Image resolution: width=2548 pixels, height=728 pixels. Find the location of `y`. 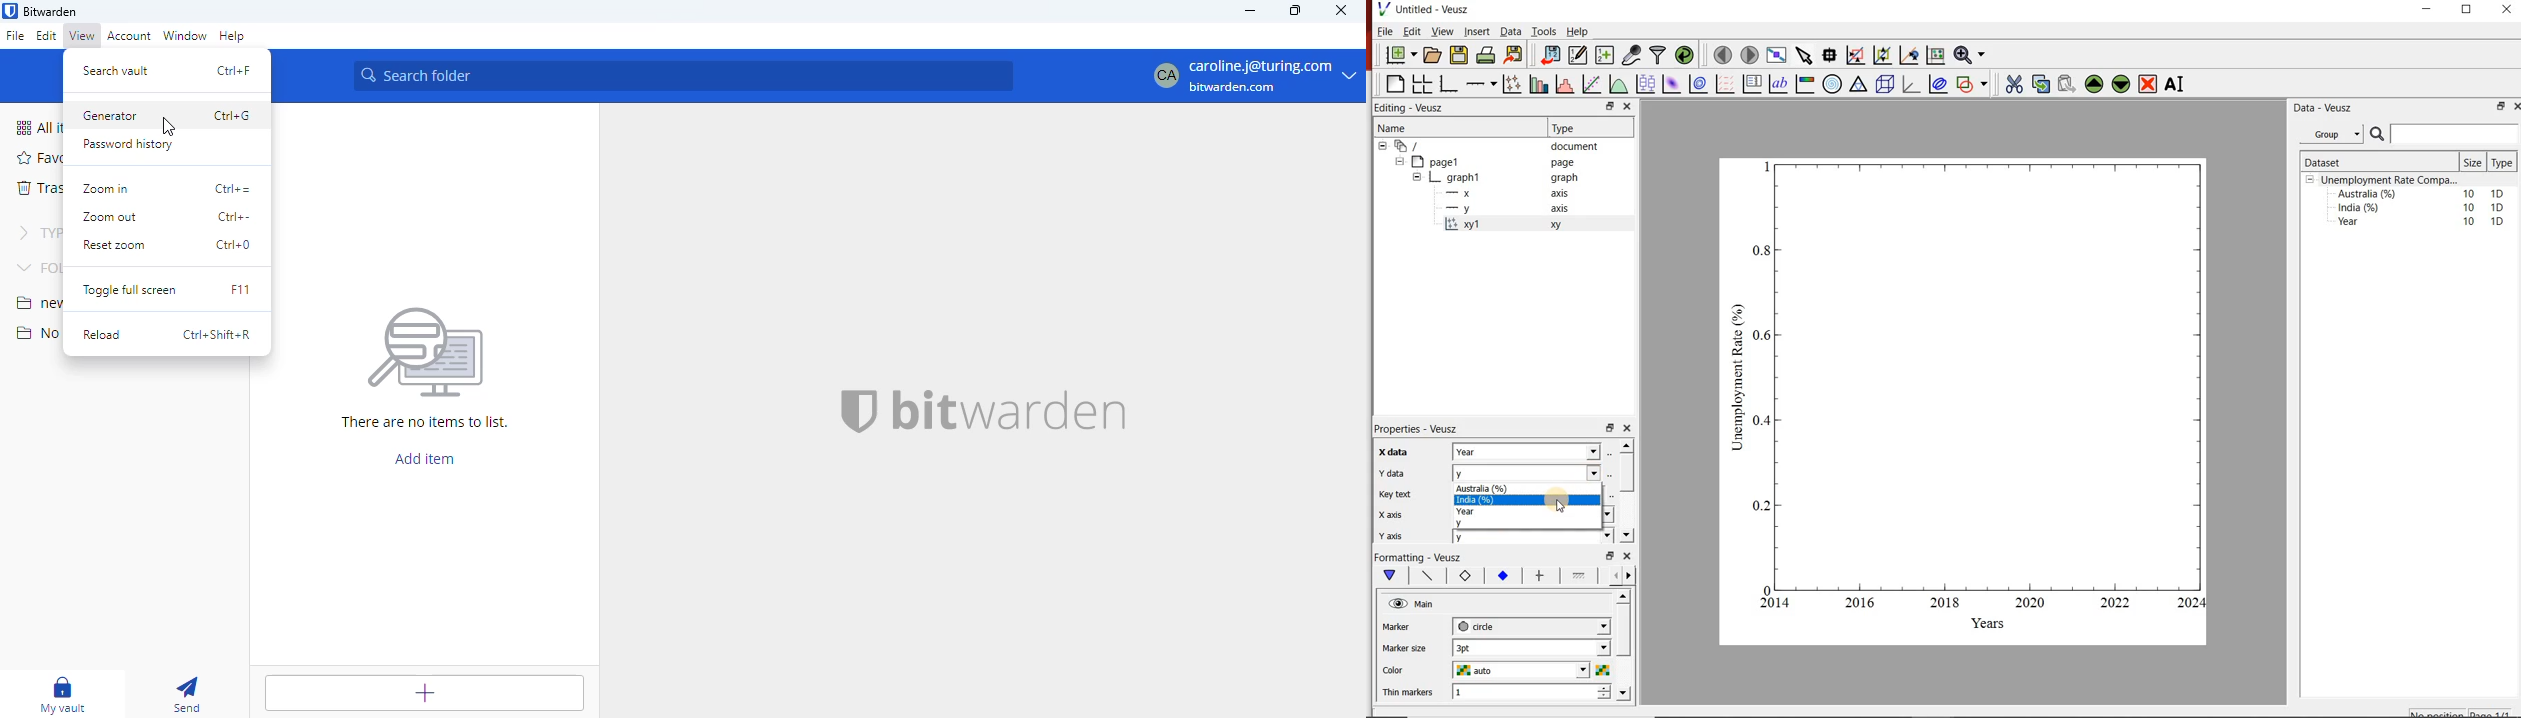

y is located at coordinates (1530, 537).